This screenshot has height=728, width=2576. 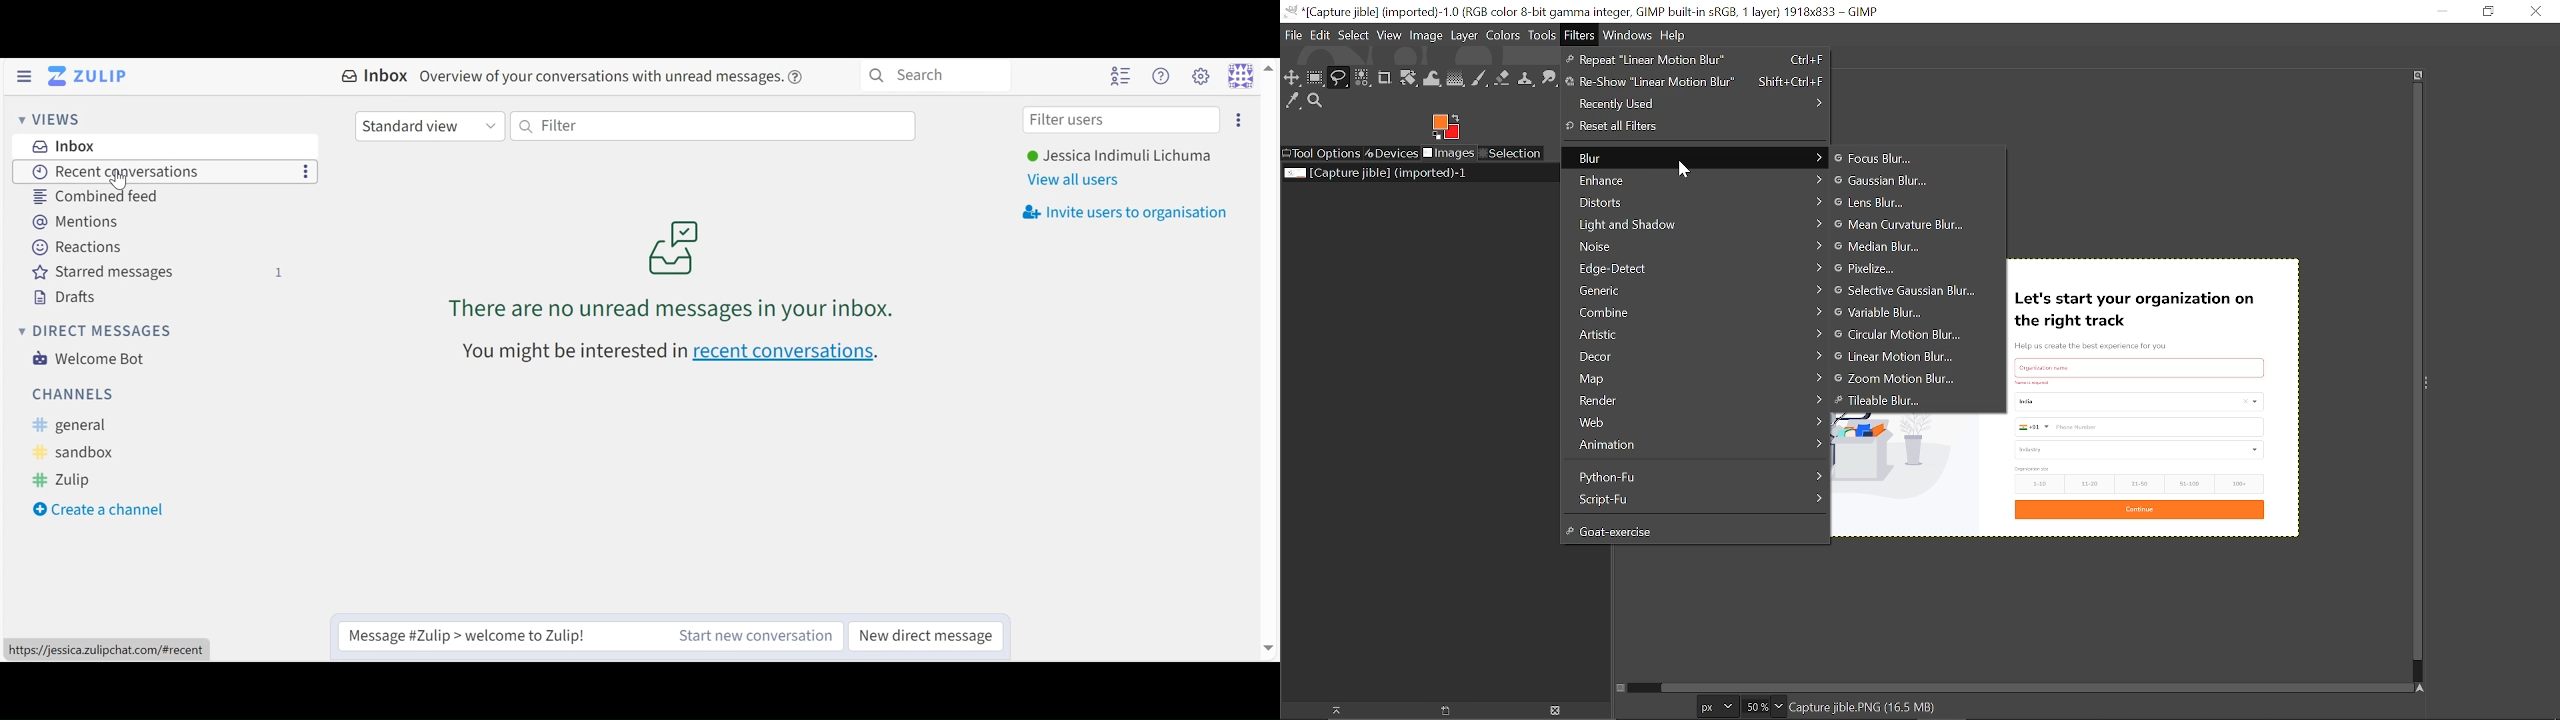 I want to click on Current window, so click(x=1584, y=12).